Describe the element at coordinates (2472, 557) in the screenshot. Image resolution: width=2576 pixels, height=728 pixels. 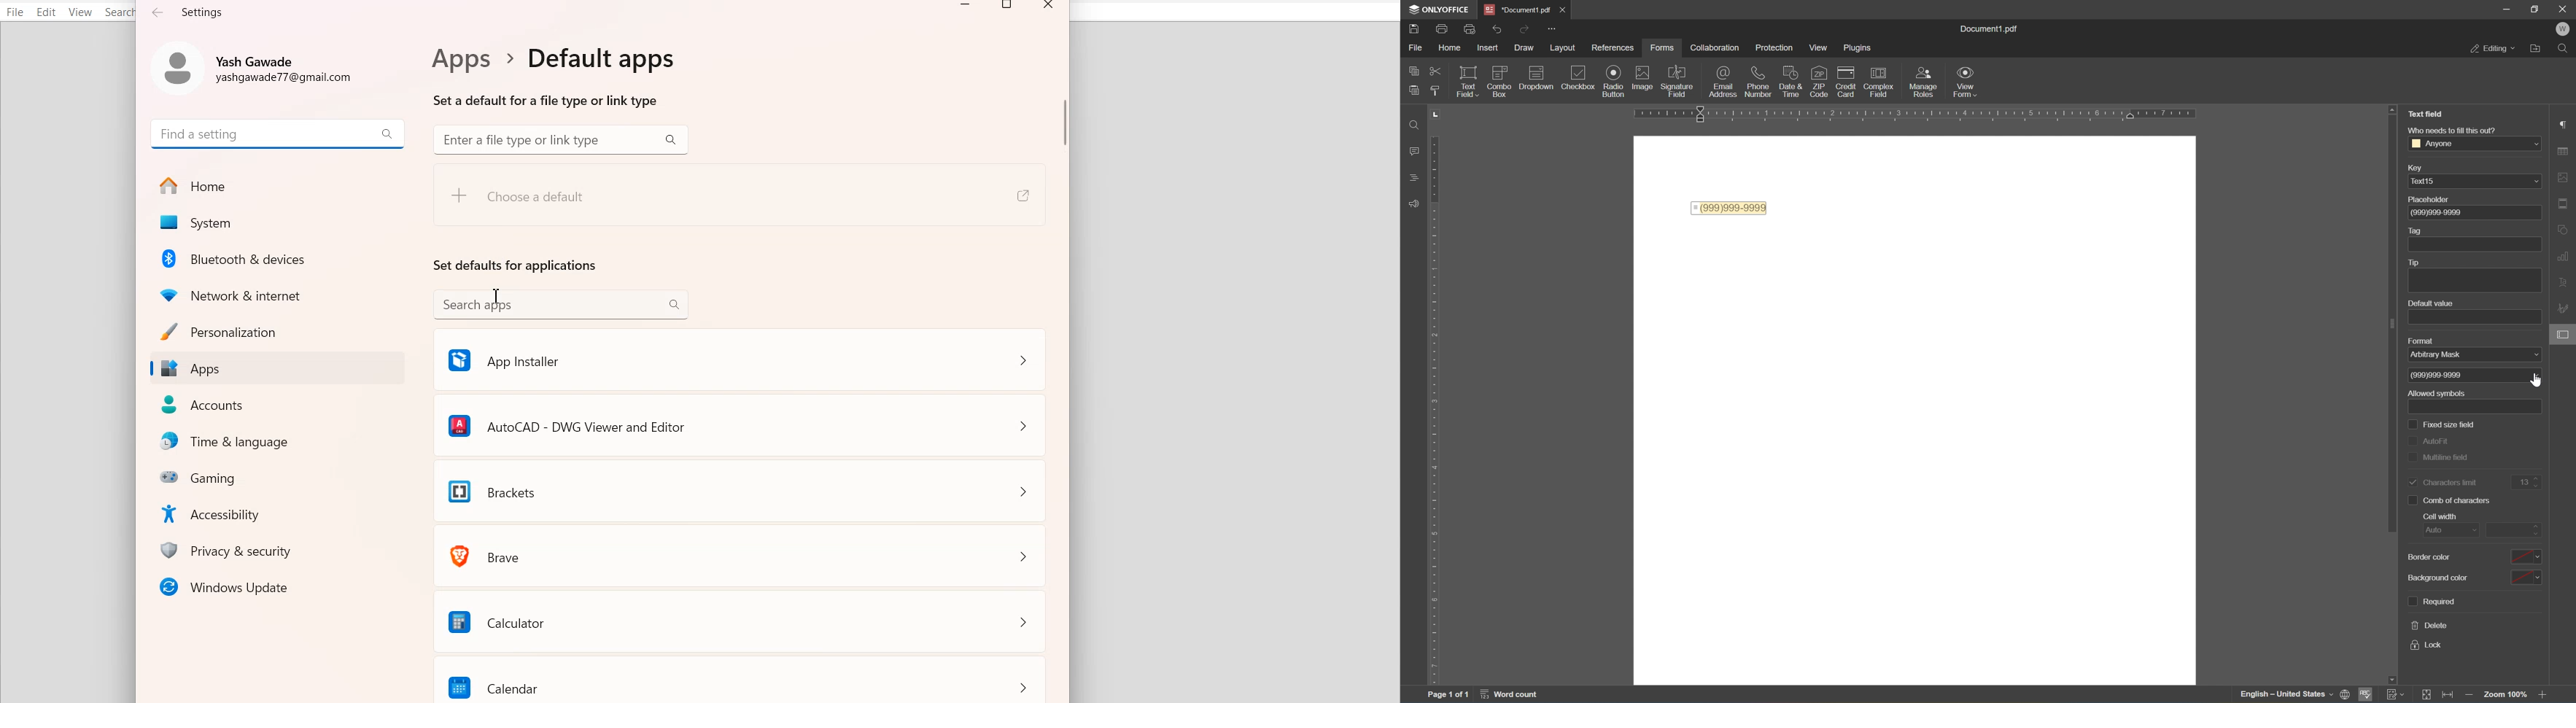
I see `border color` at that location.